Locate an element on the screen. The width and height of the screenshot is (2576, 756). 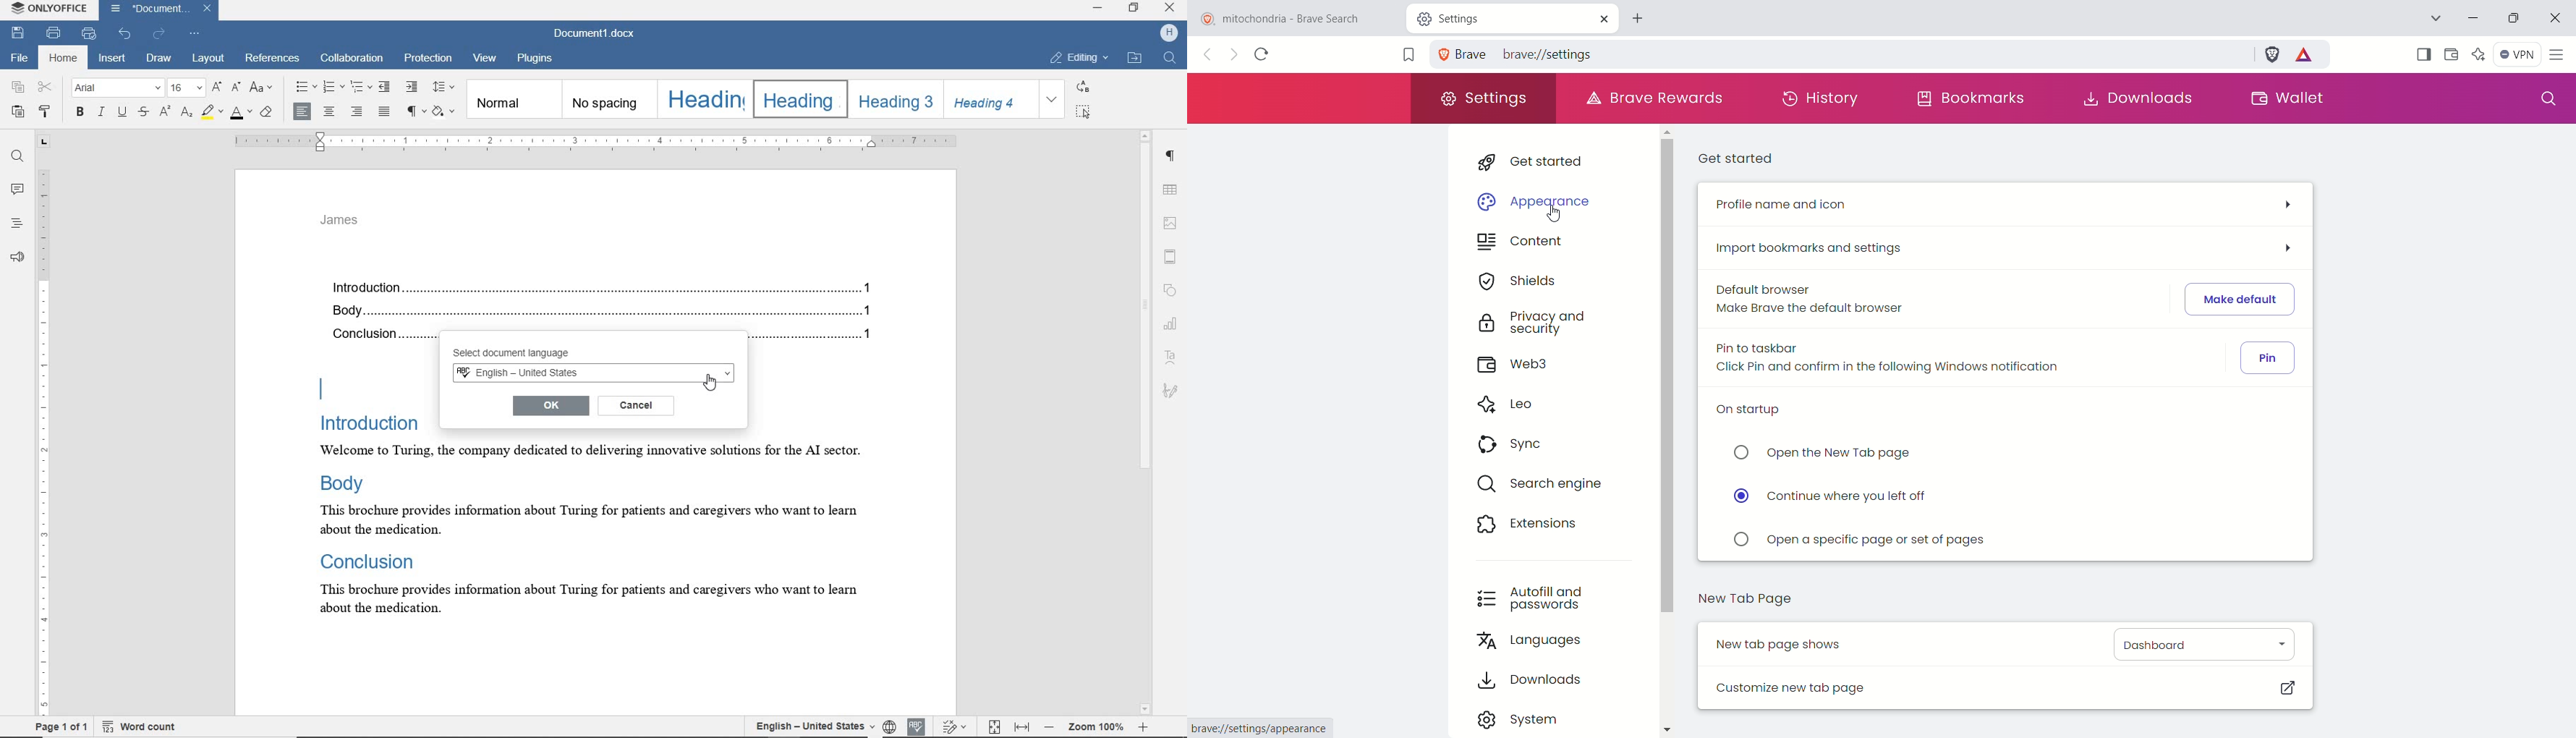
references is located at coordinates (274, 60).